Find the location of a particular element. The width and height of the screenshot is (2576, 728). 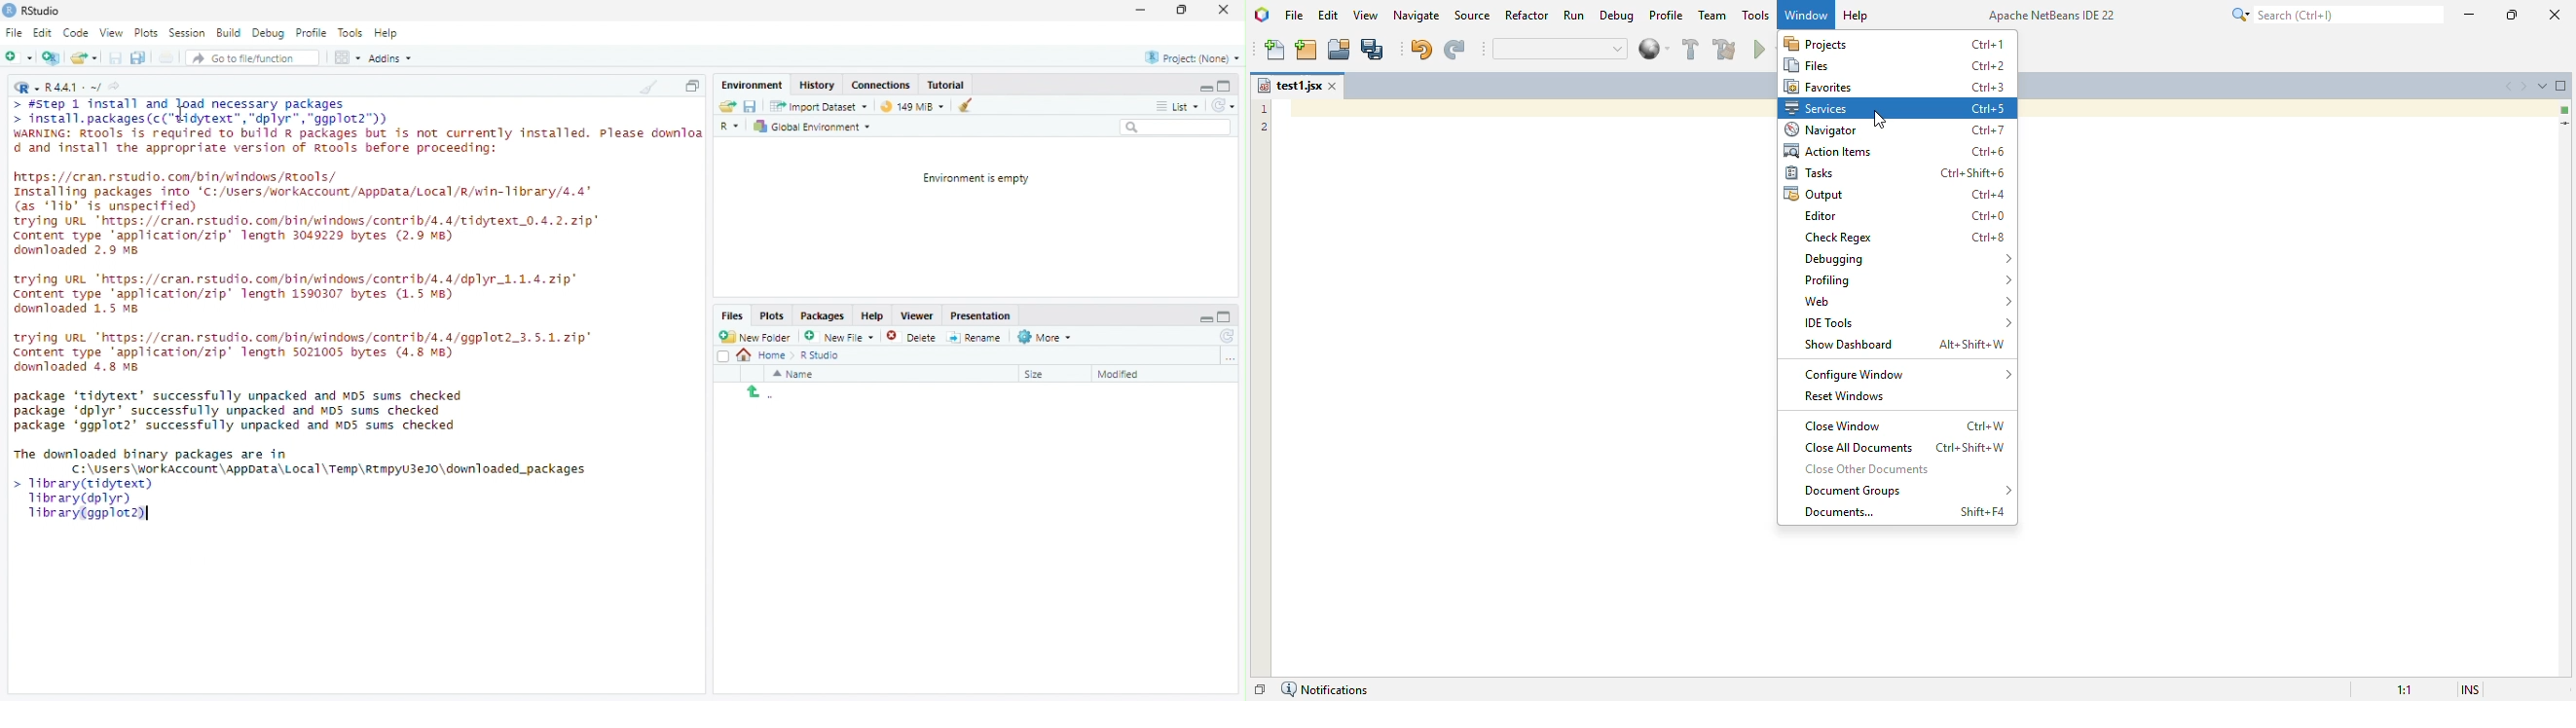

New File is located at coordinates (837, 336).